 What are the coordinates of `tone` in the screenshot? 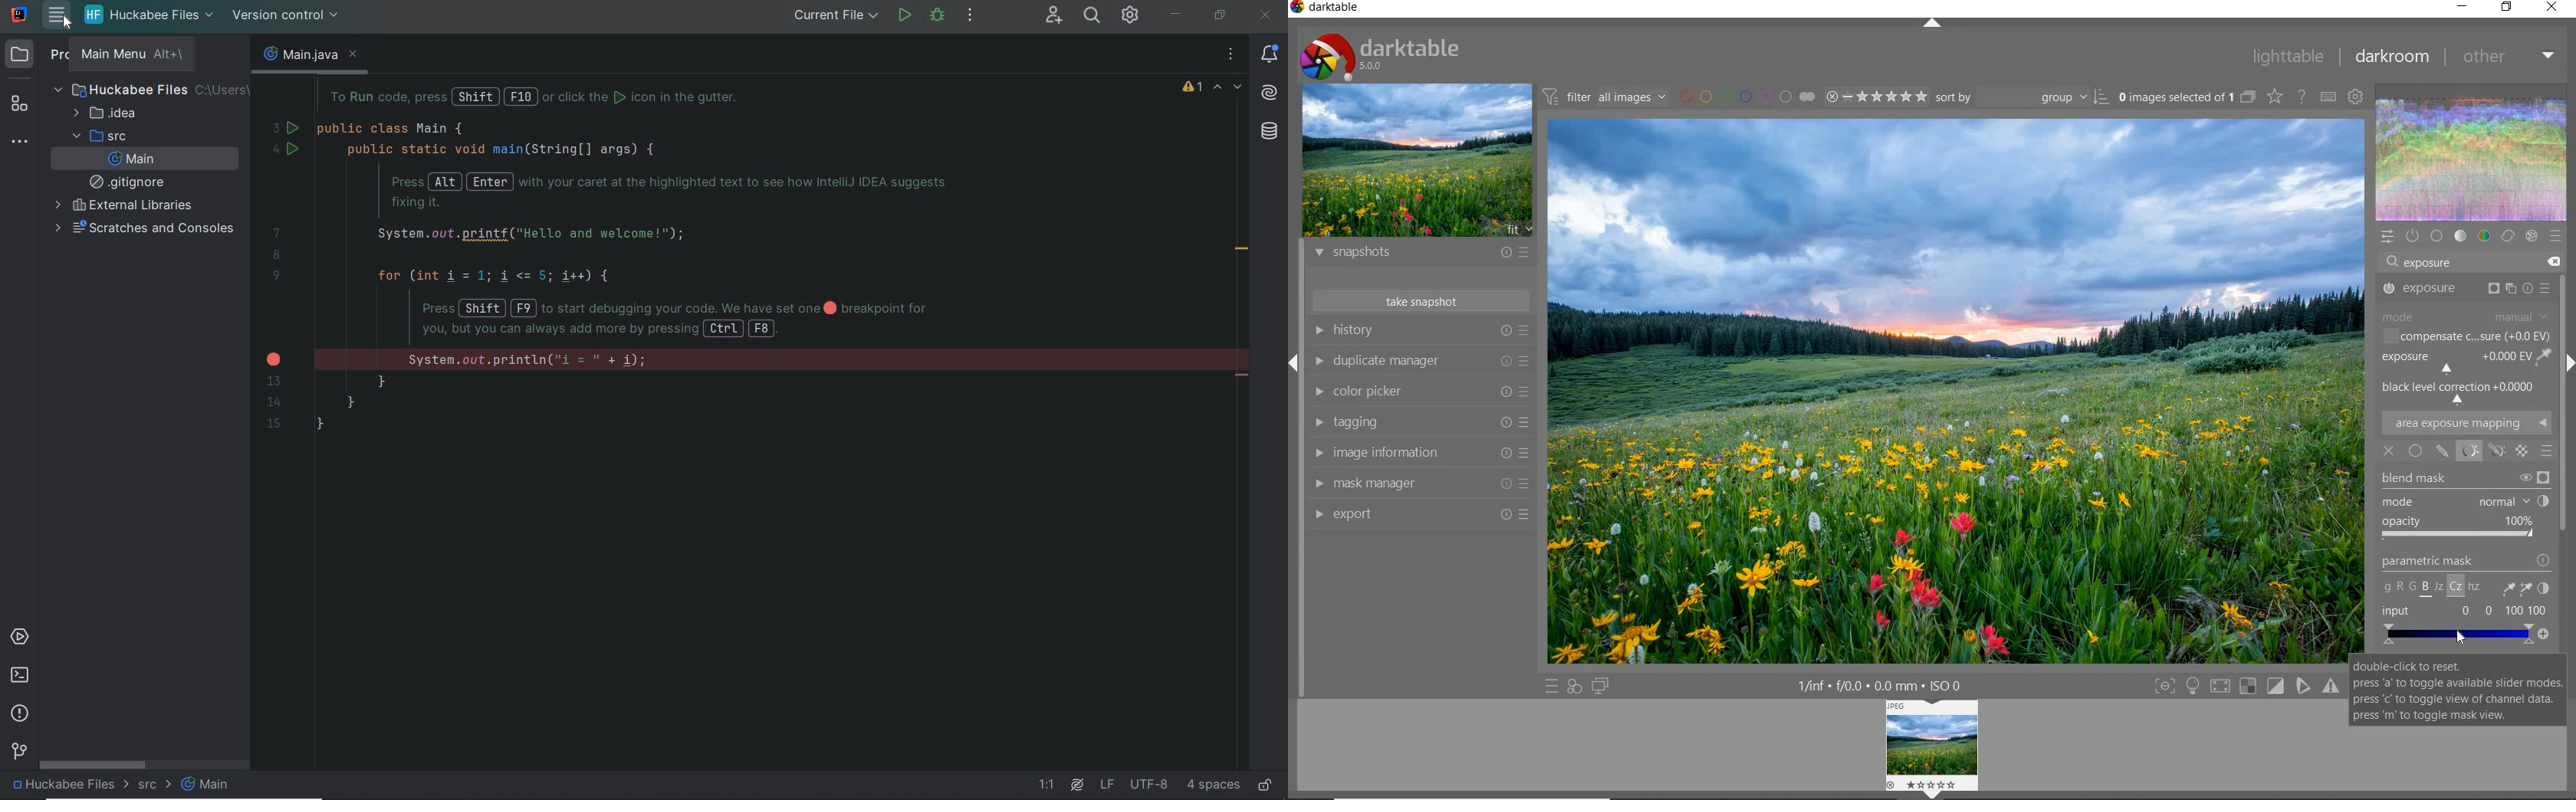 It's located at (2461, 237).